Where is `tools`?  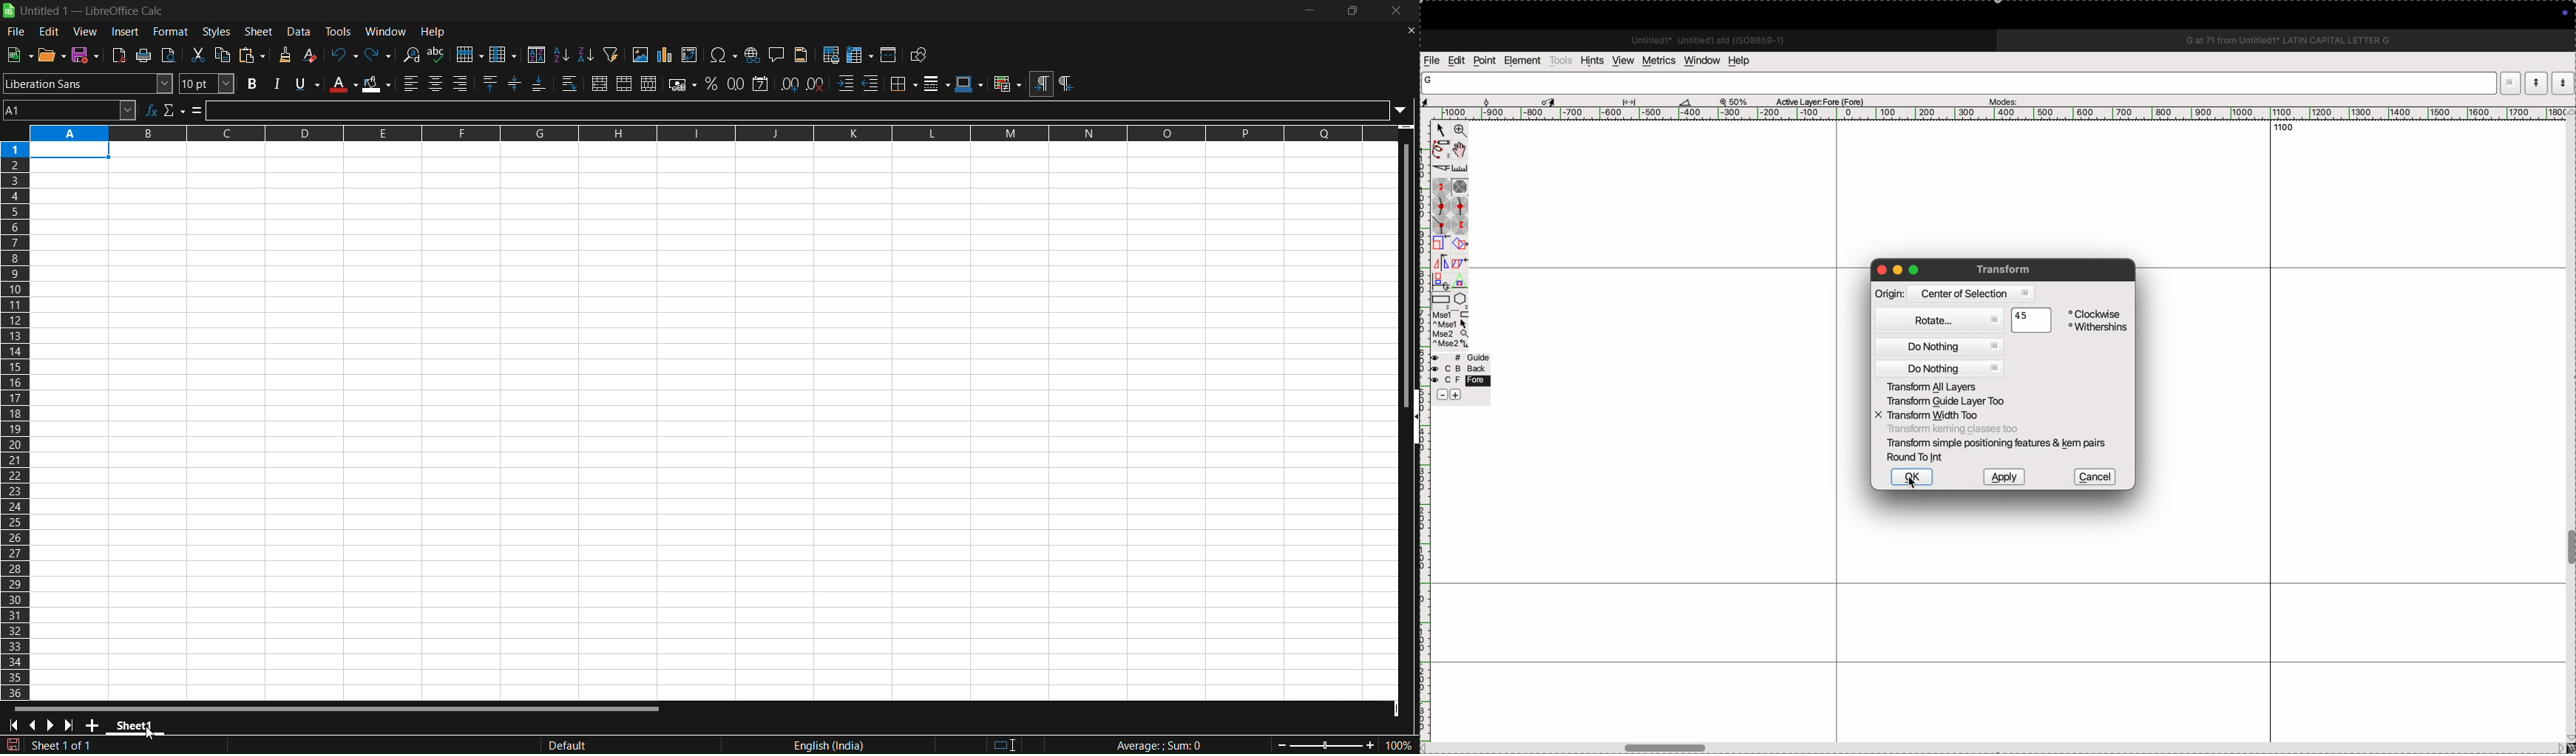
tools is located at coordinates (1562, 62).